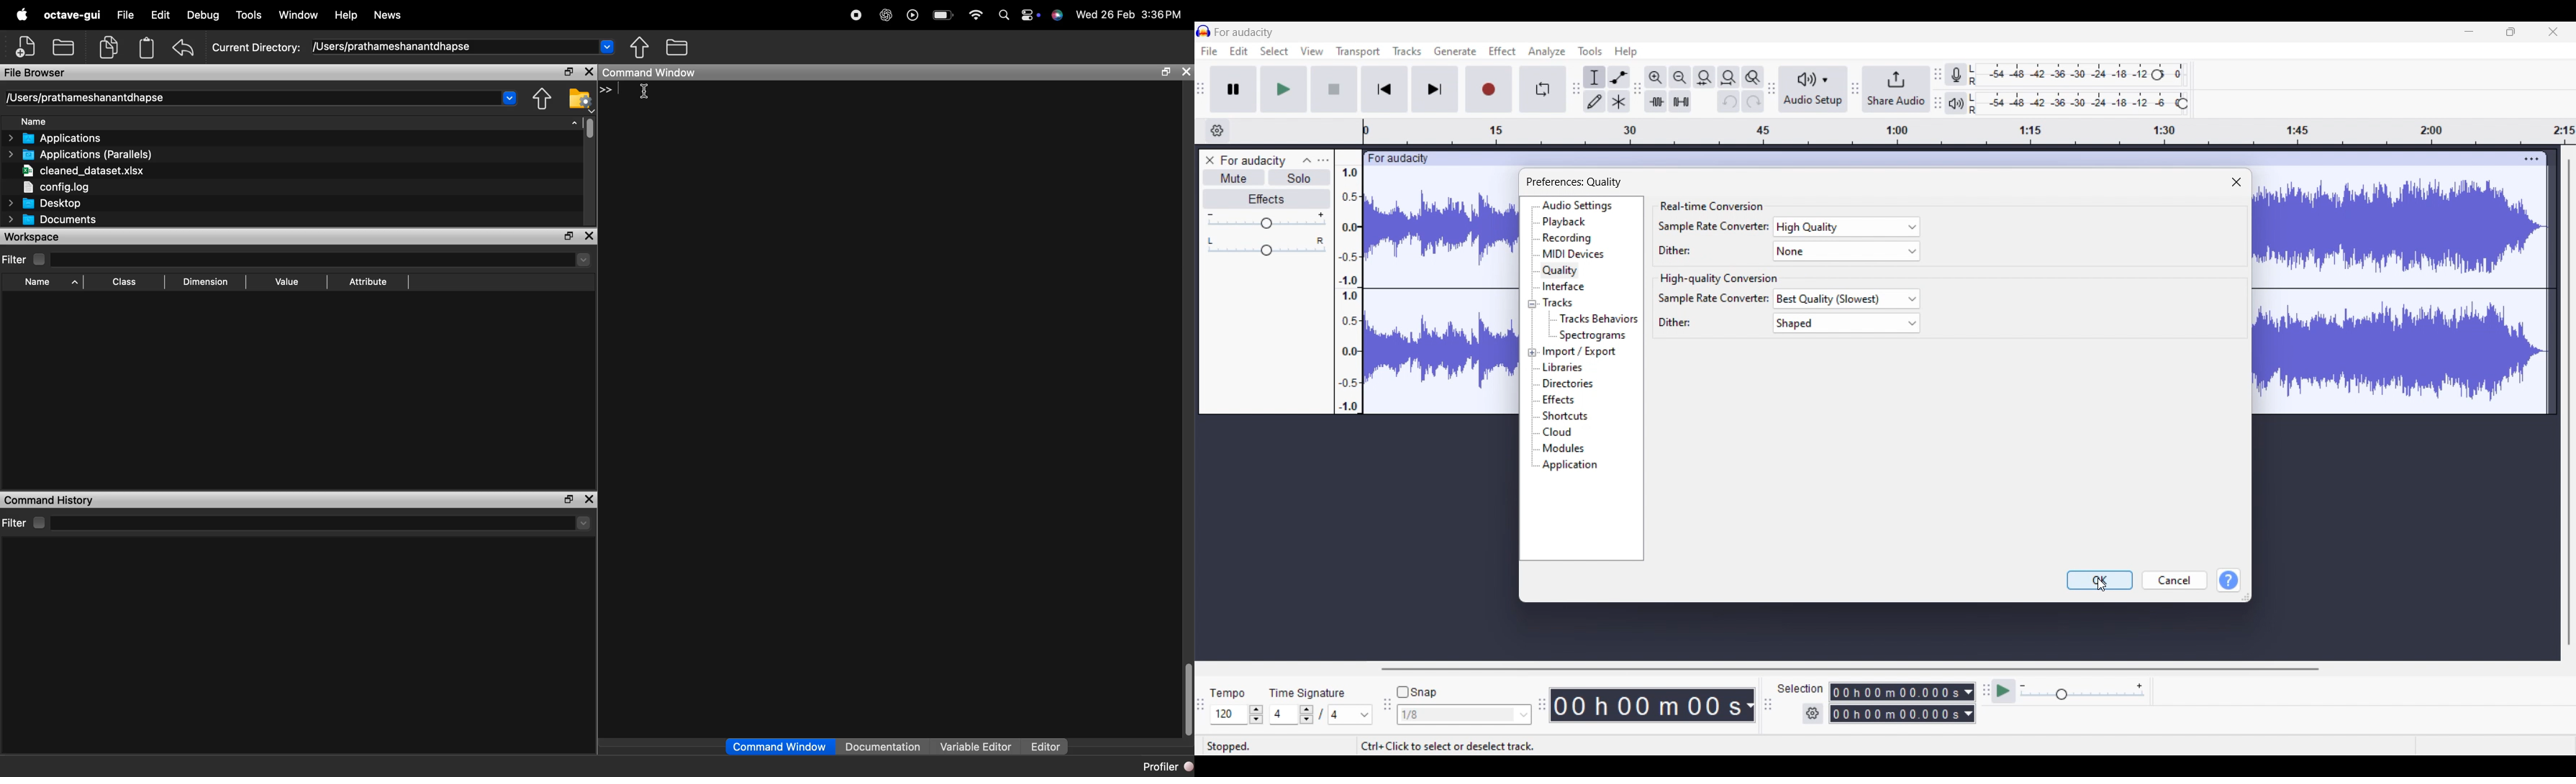  What do you see at coordinates (979, 15) in the screenshot?
I see `wifi` at bounding box center [979, 15].